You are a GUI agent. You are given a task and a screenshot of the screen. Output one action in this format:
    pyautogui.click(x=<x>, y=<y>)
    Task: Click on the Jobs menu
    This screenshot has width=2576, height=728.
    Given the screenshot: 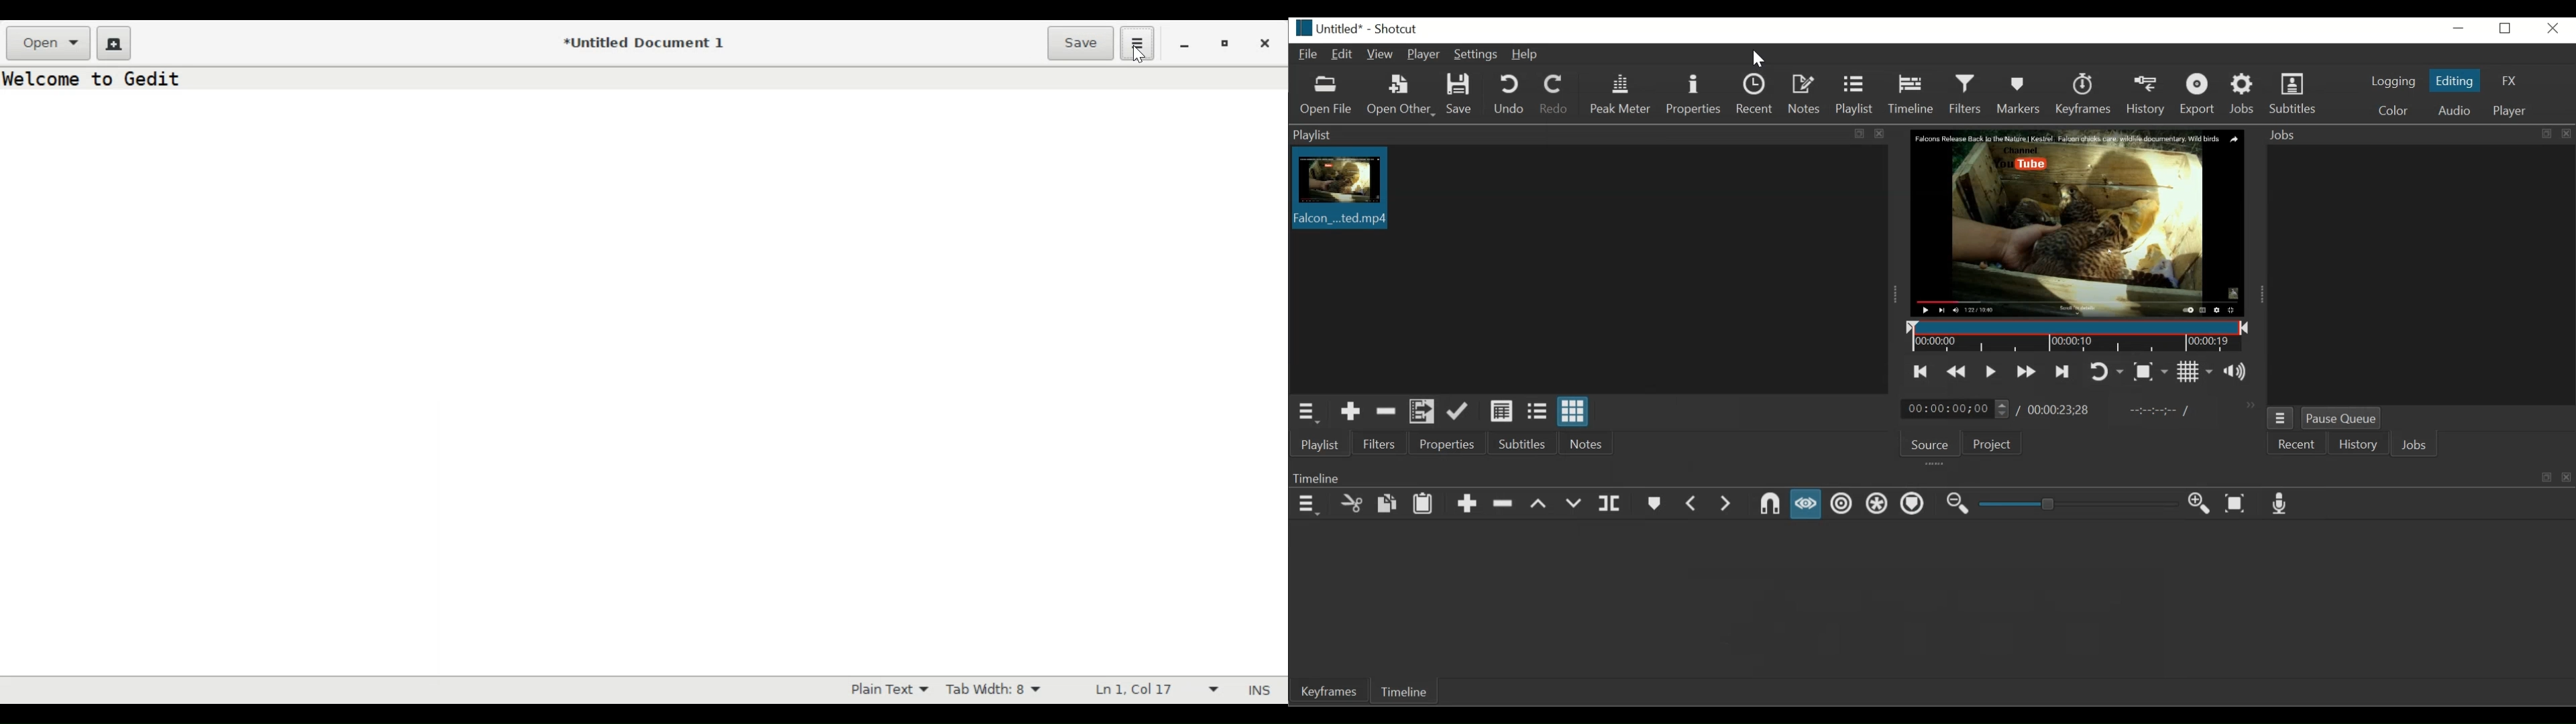 What is the action you would take?
    pyautogui.click(x=2280, y=418)
    